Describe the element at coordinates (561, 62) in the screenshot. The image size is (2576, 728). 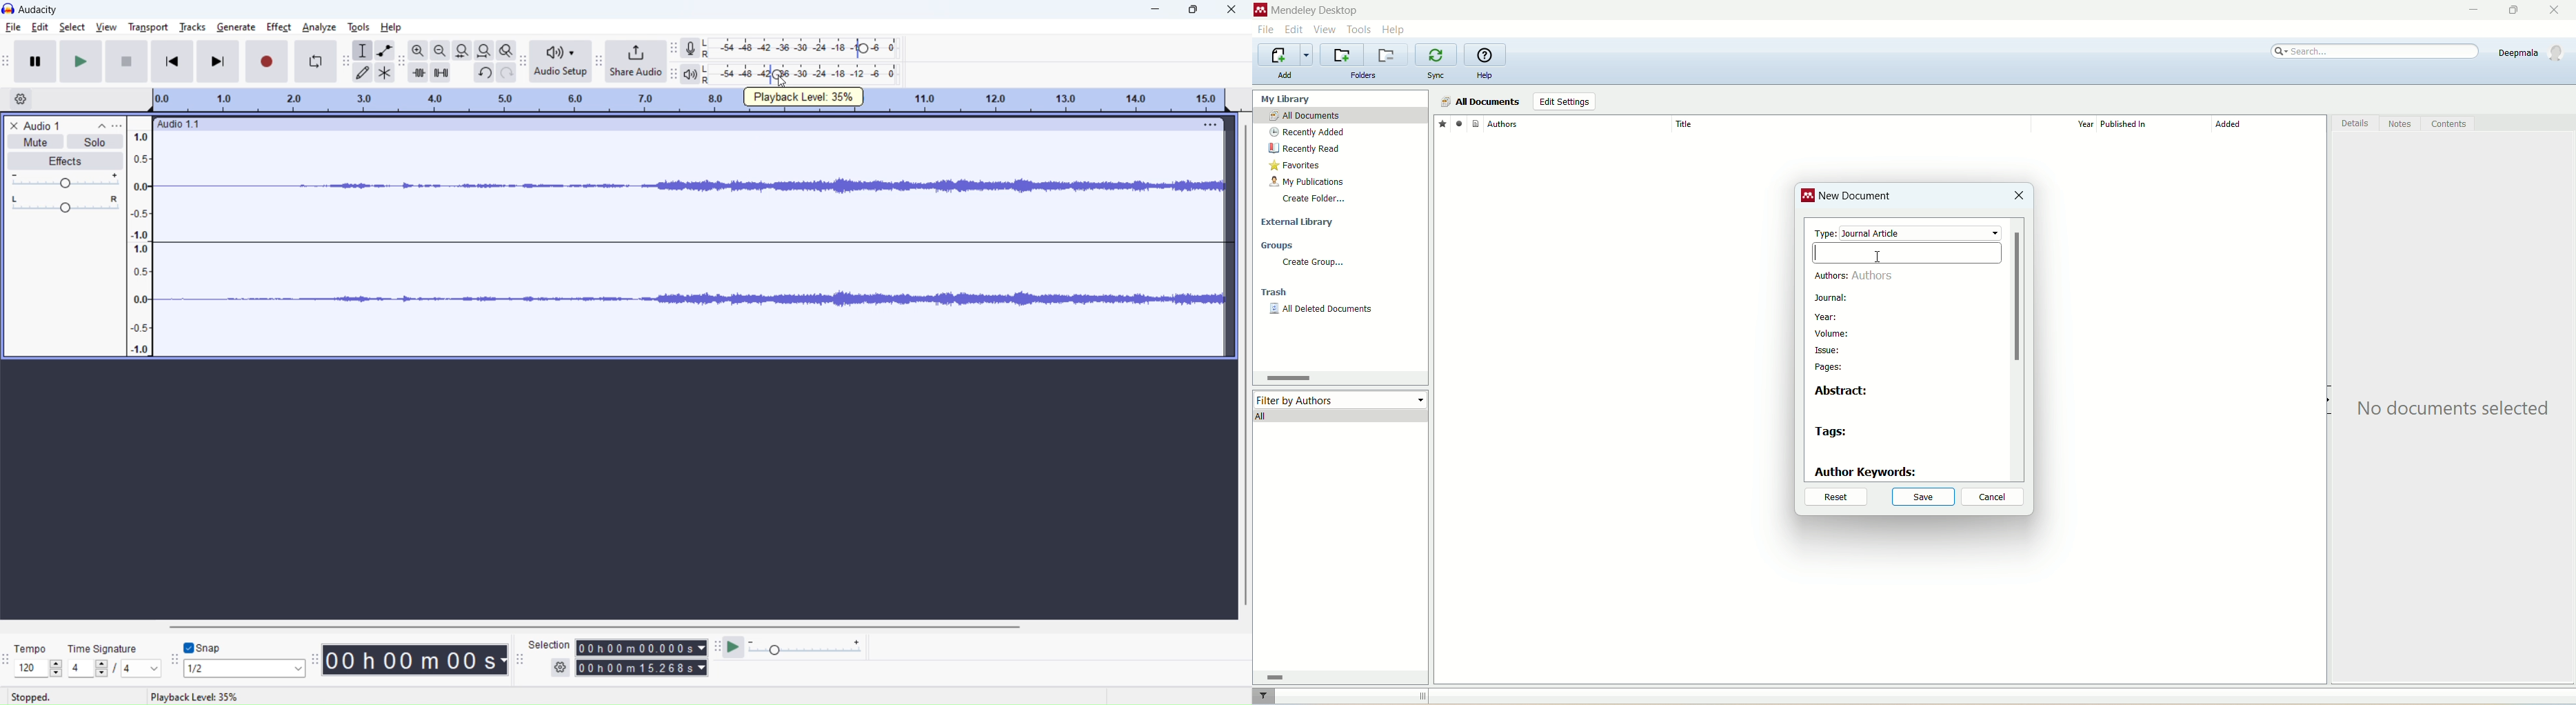
I see `audio setup` at that location.